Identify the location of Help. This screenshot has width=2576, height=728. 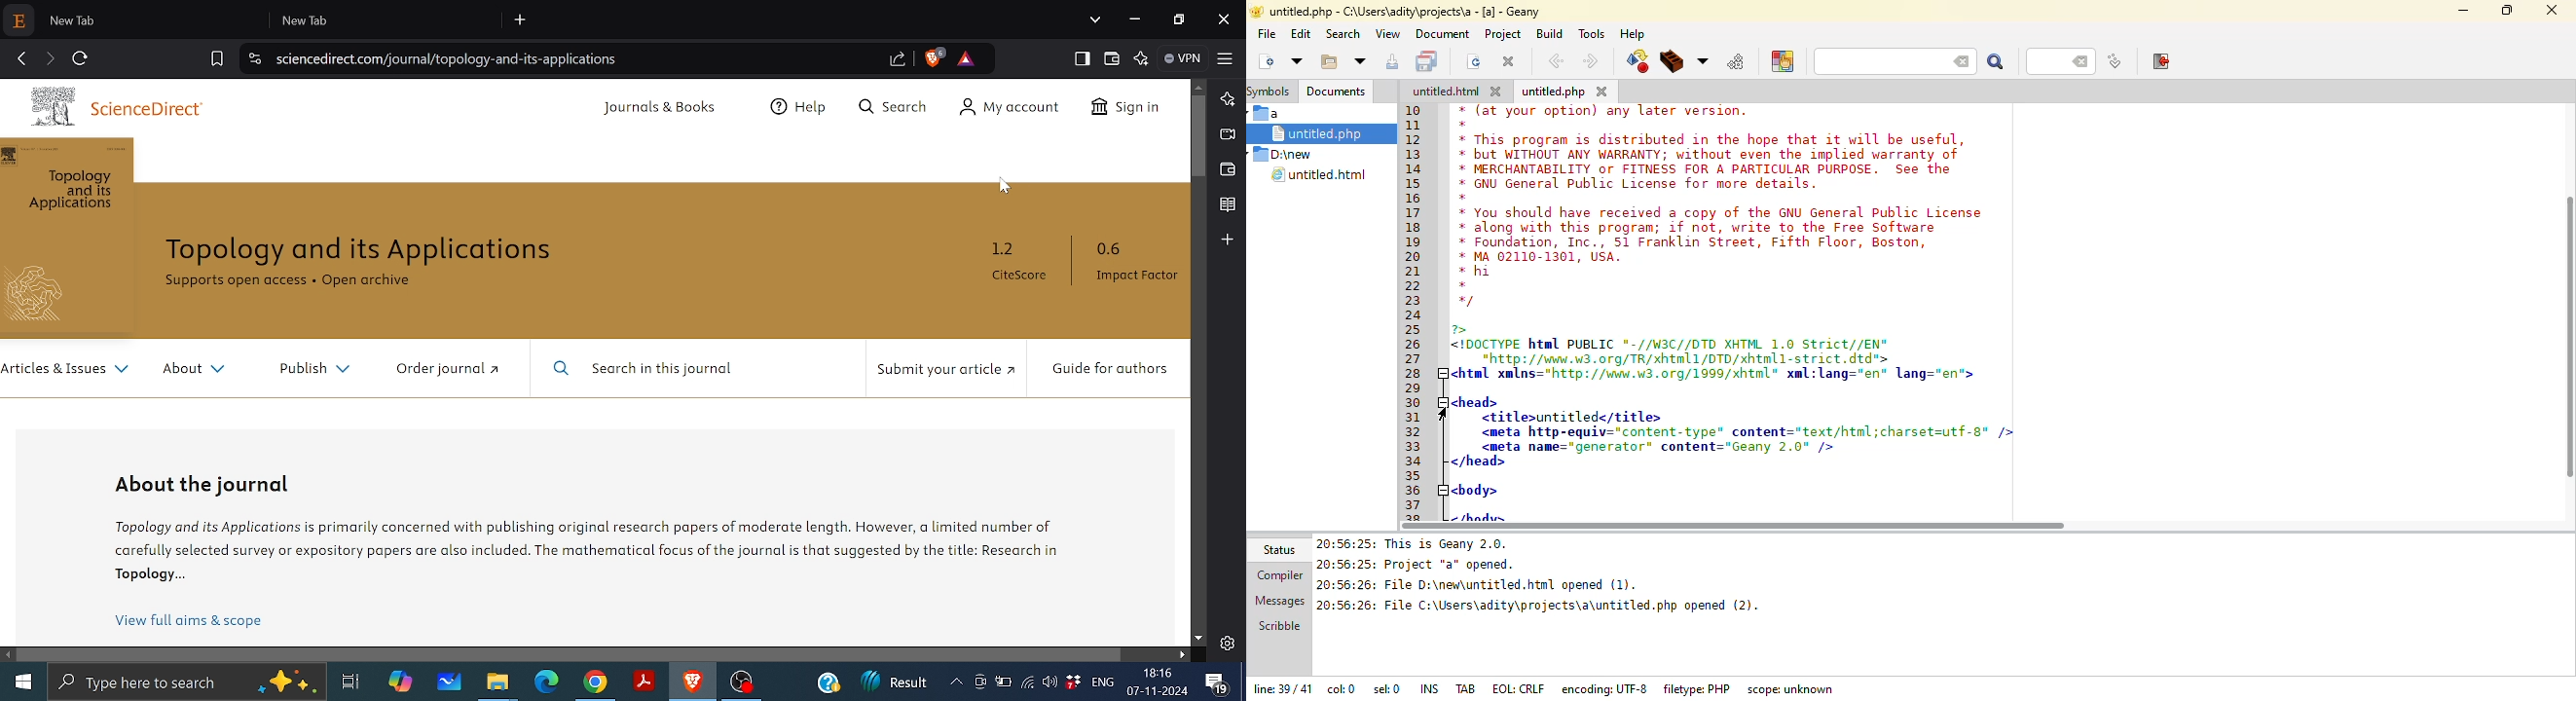
(801, 109).